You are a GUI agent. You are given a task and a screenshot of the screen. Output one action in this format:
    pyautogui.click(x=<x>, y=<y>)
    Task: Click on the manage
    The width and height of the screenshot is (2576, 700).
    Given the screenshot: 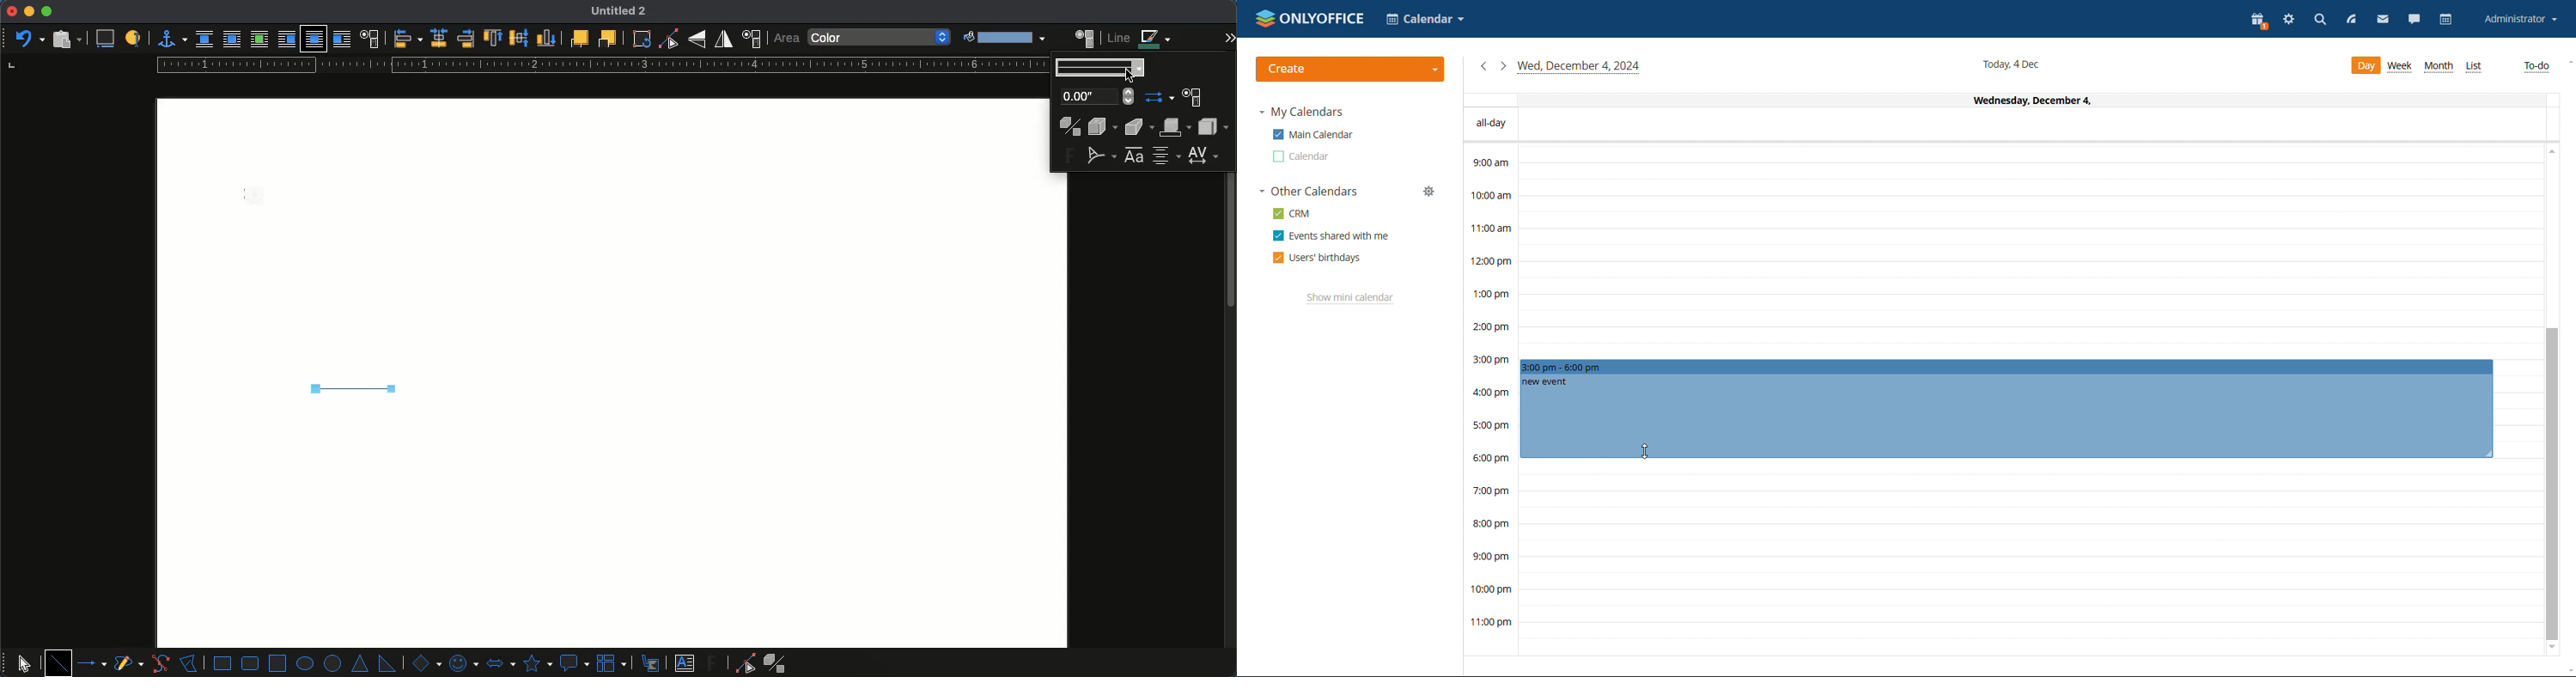 What is the action you would take?
    pyautogui.click(x=1429, y=191)
    